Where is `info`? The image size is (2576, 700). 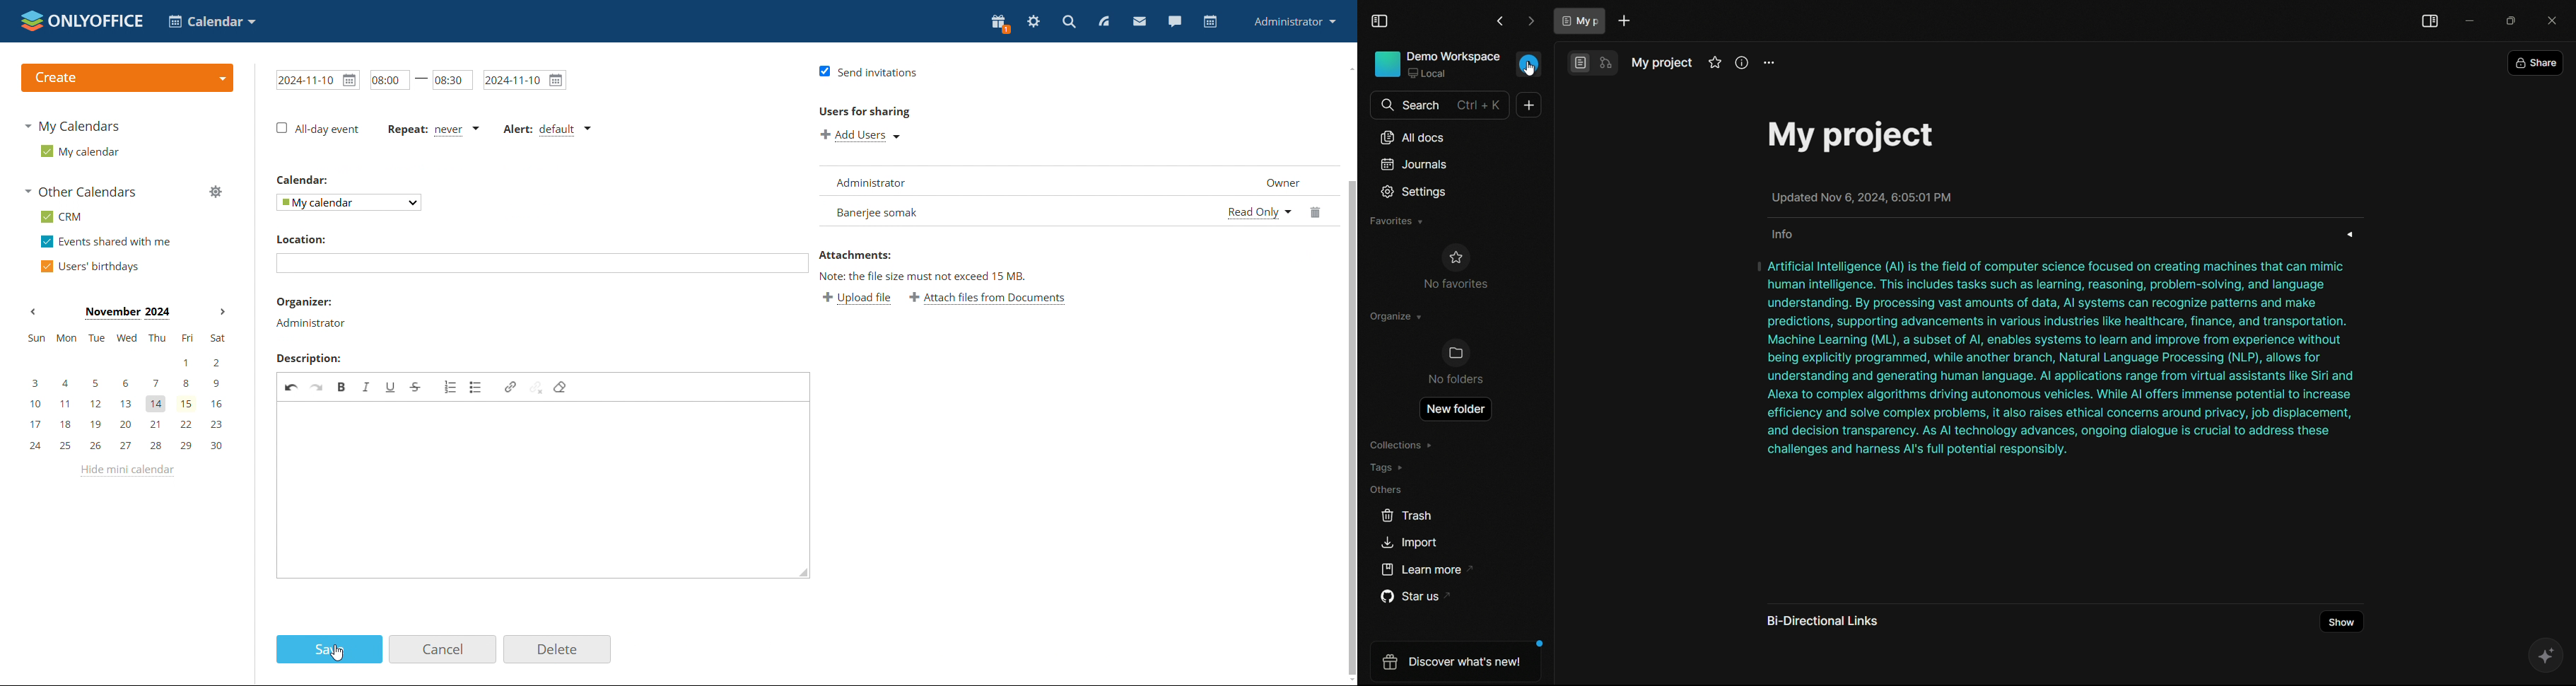 info is located at coordinates (1782, 233).